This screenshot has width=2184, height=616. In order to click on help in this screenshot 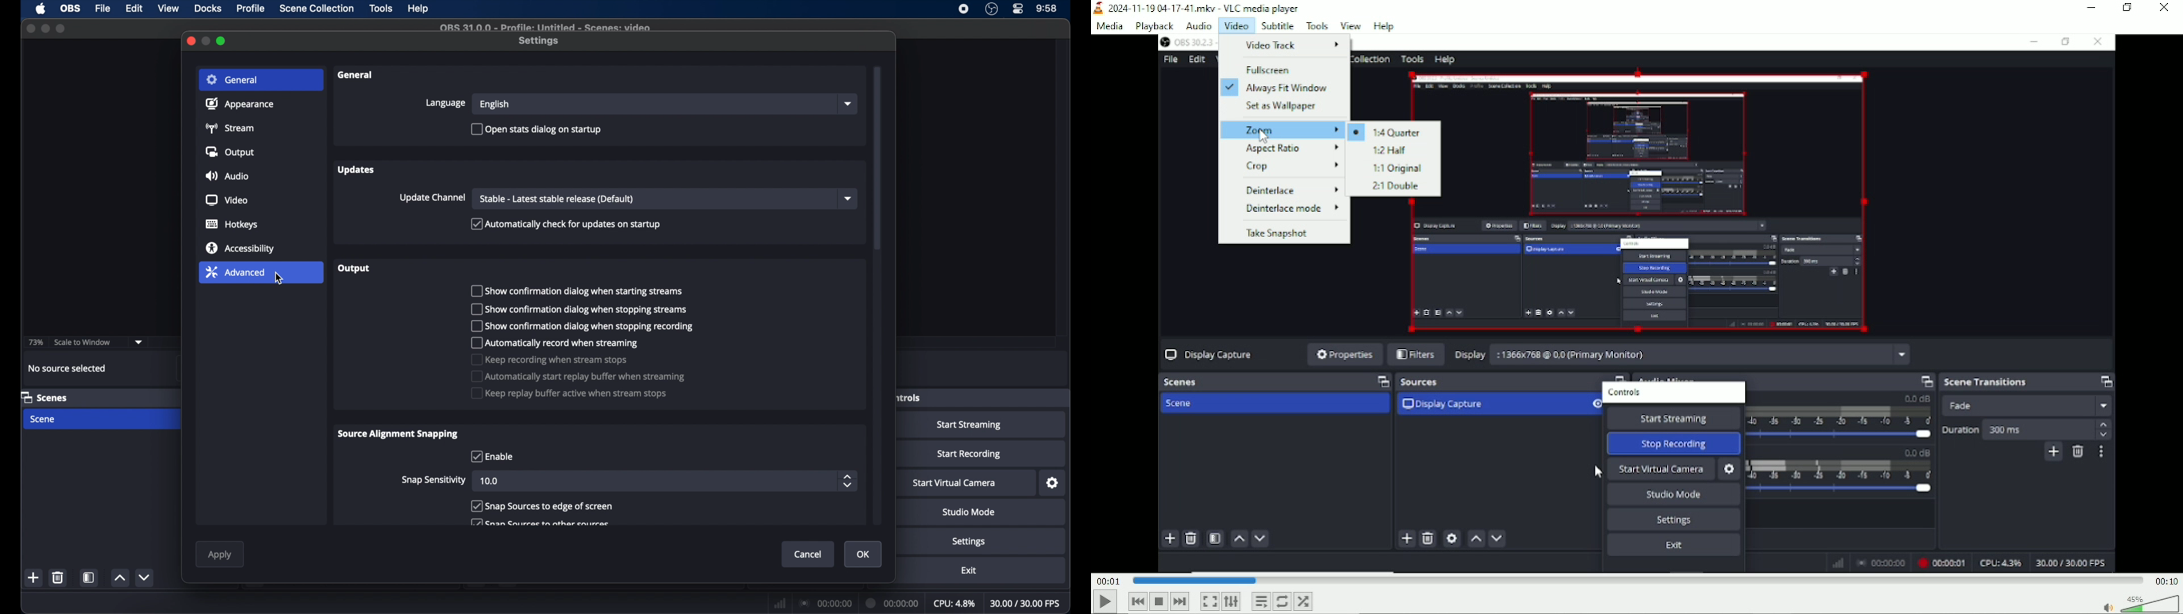, I will do `click(419, 9)`.